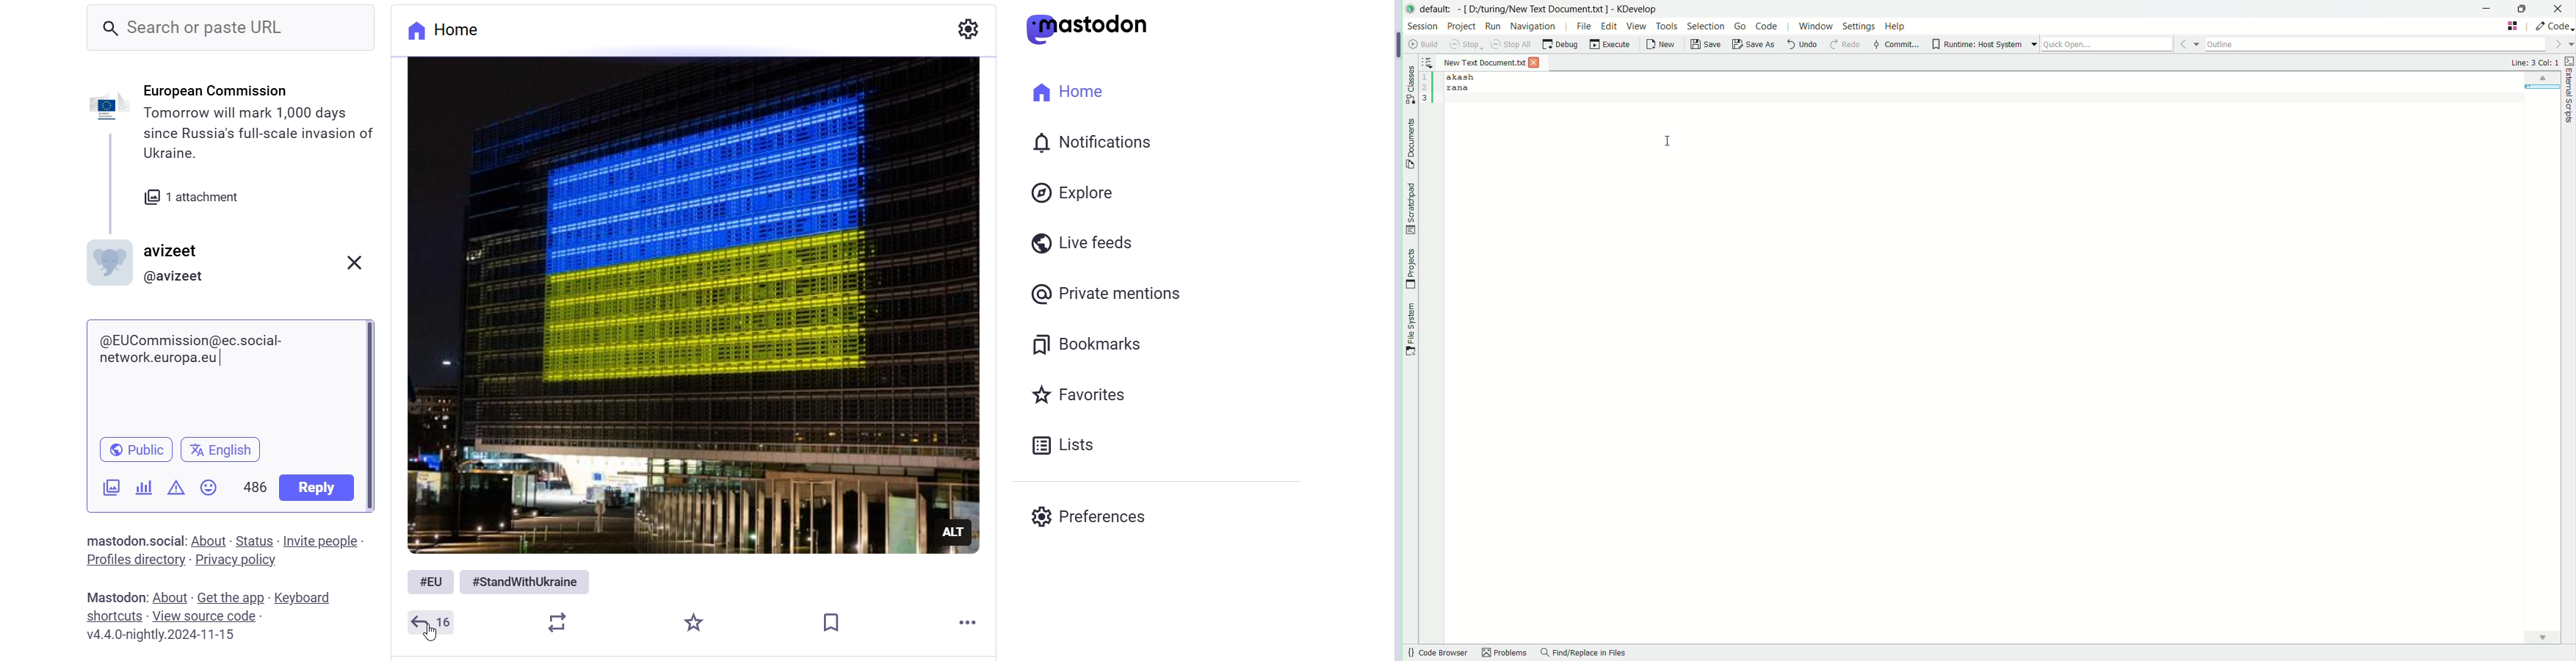  What do you see at coordinates (2188, 42) in the screenshot?
I see `more options` at bounding box center [2188, 42].